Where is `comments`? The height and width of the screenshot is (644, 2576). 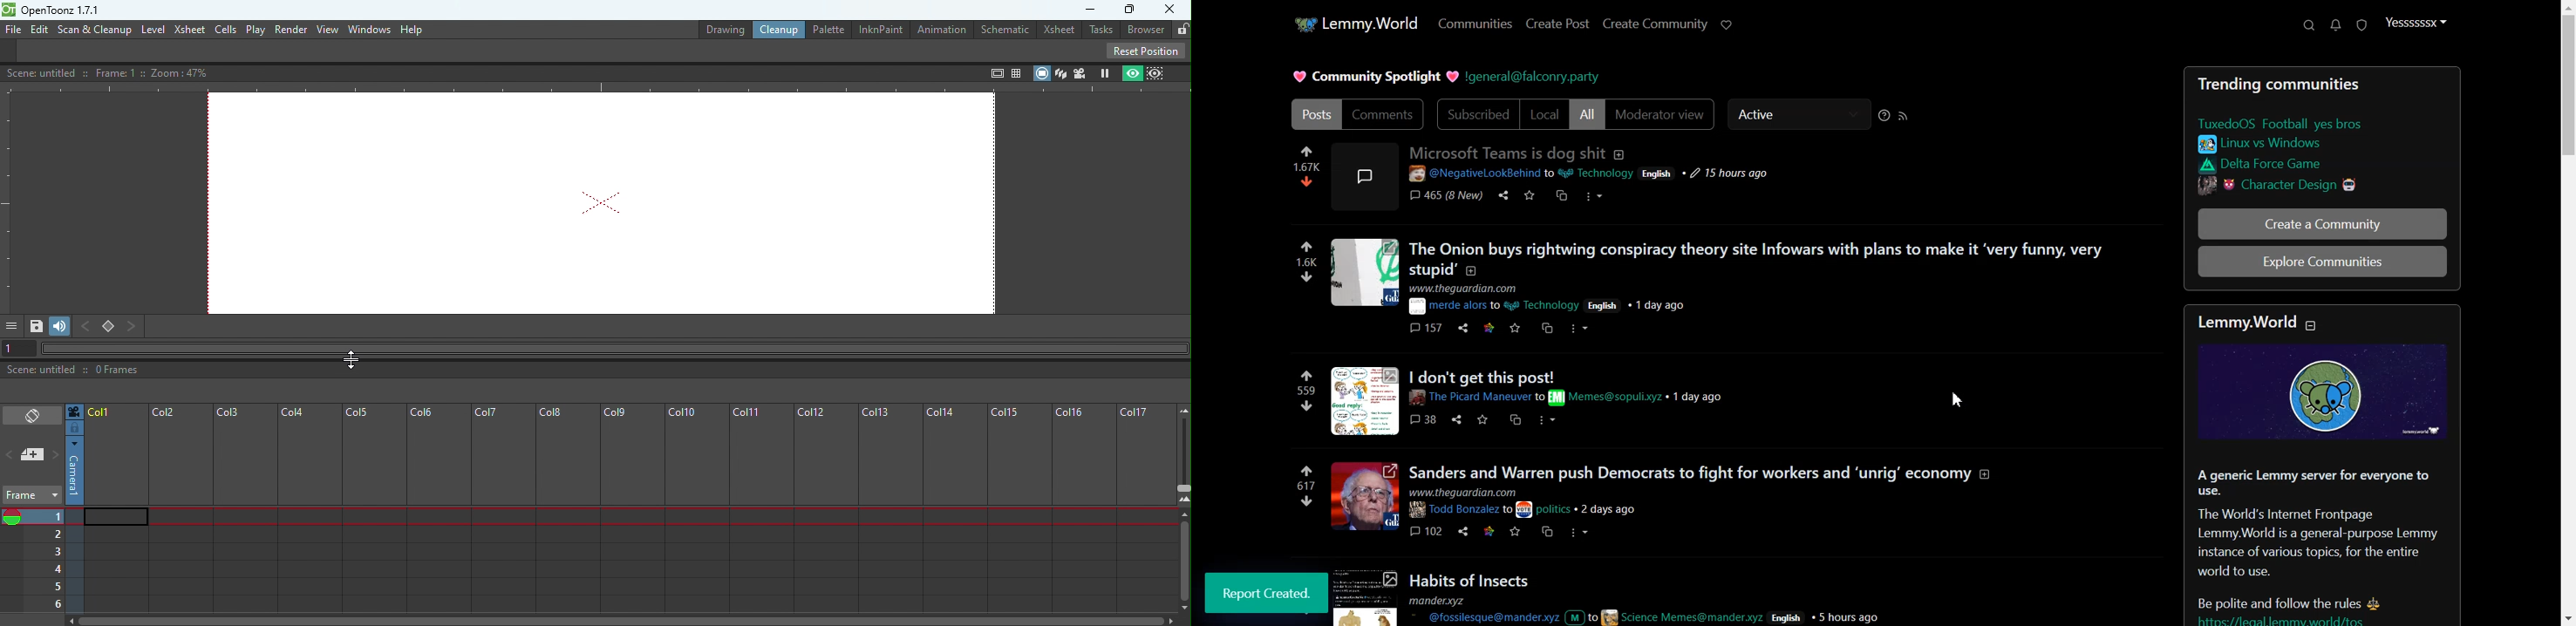
comments is located at coordinates (1448, 197).